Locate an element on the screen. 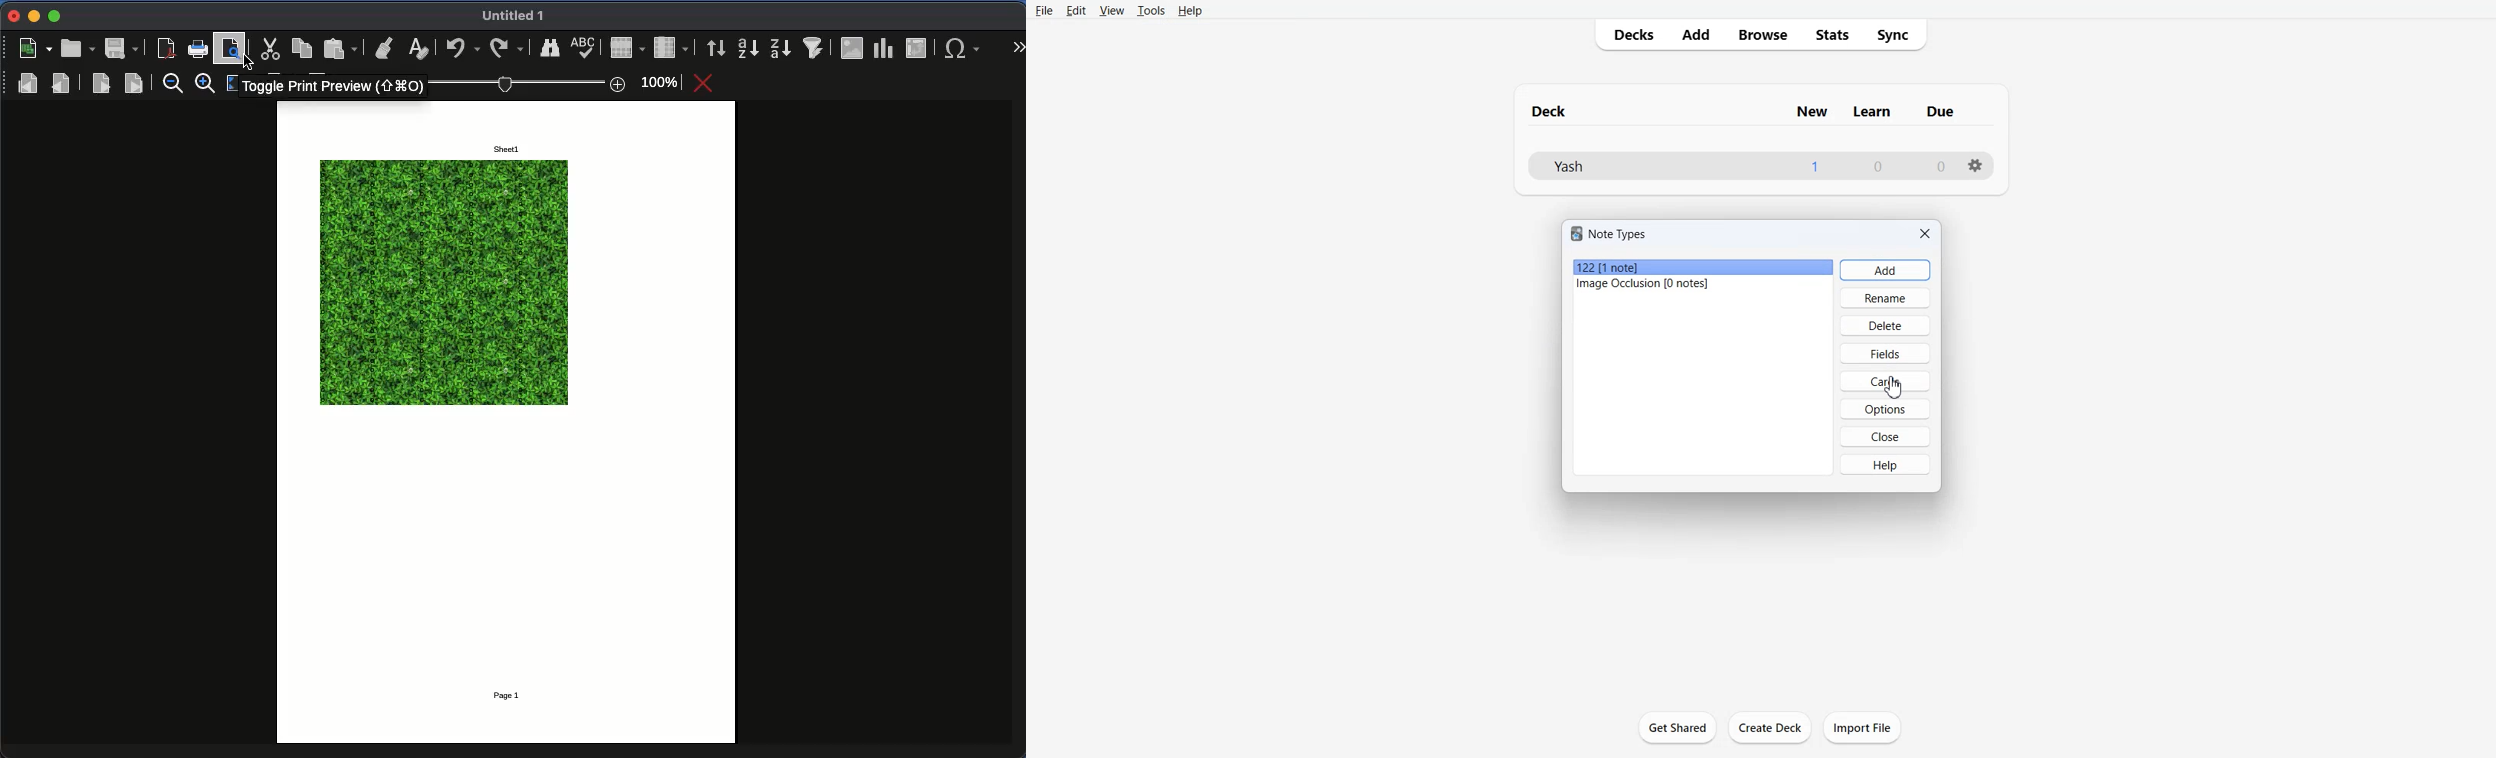 This screenshot has width=2520, height=784. zoom out is located at coordinates (208, 85).